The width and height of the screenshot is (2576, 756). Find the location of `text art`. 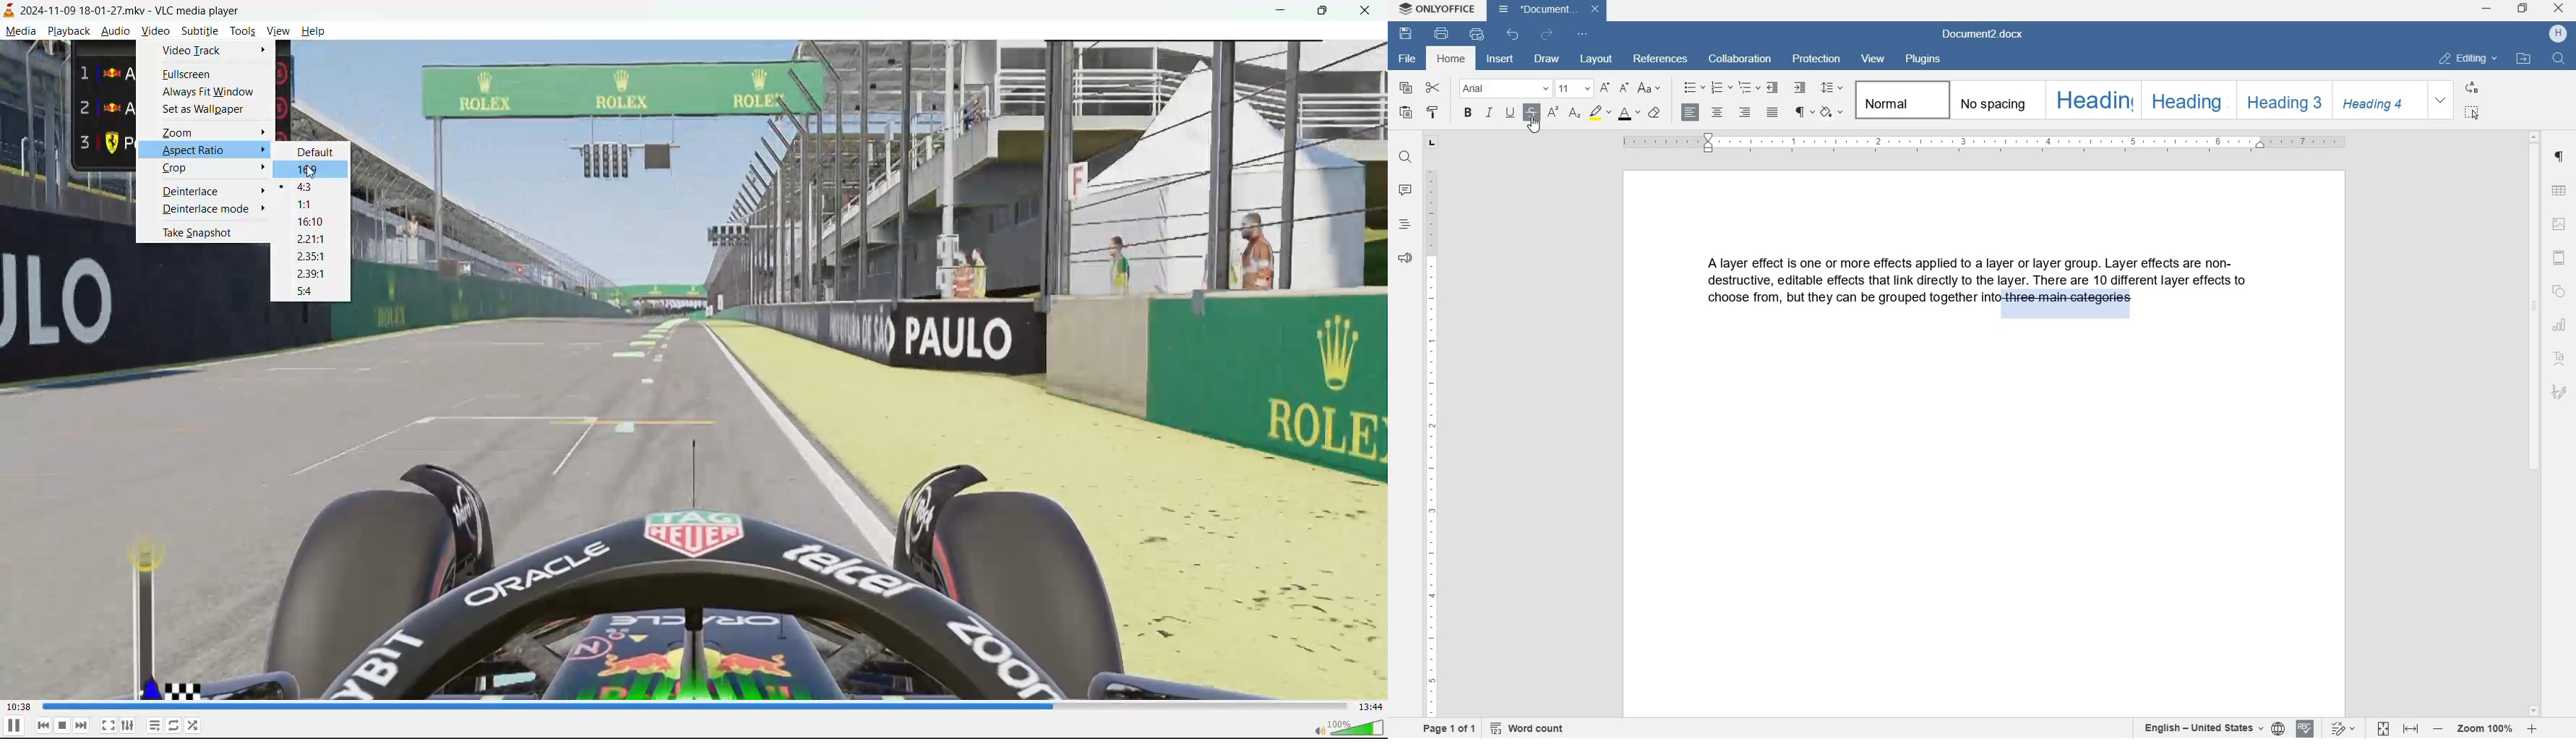

text art is located at coordinates (2562, 361).